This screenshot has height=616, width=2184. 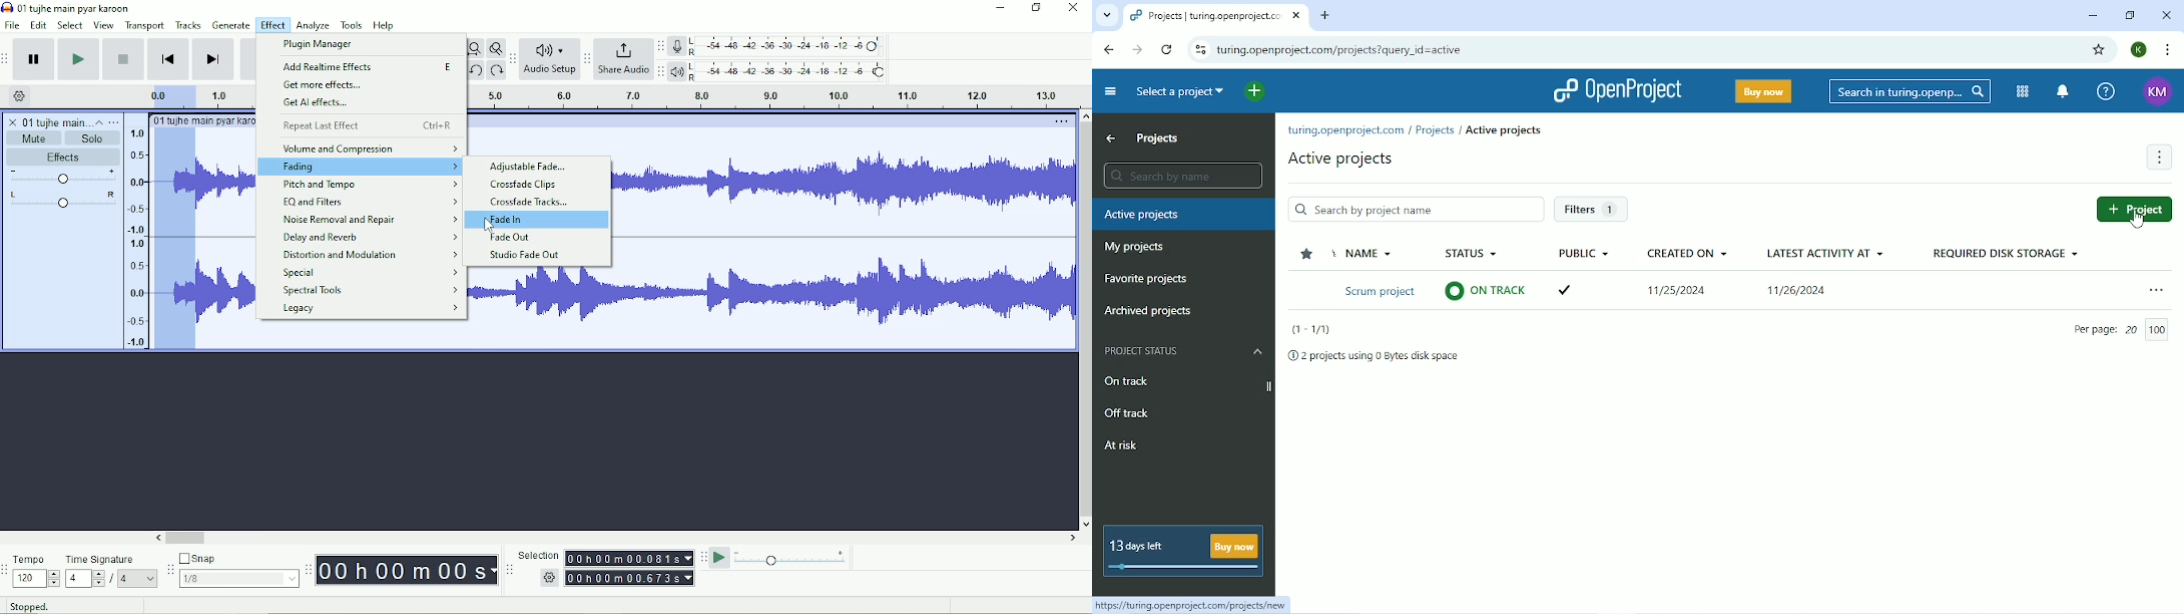 I want to click on Vertical meter, so click(x=133, y=237).